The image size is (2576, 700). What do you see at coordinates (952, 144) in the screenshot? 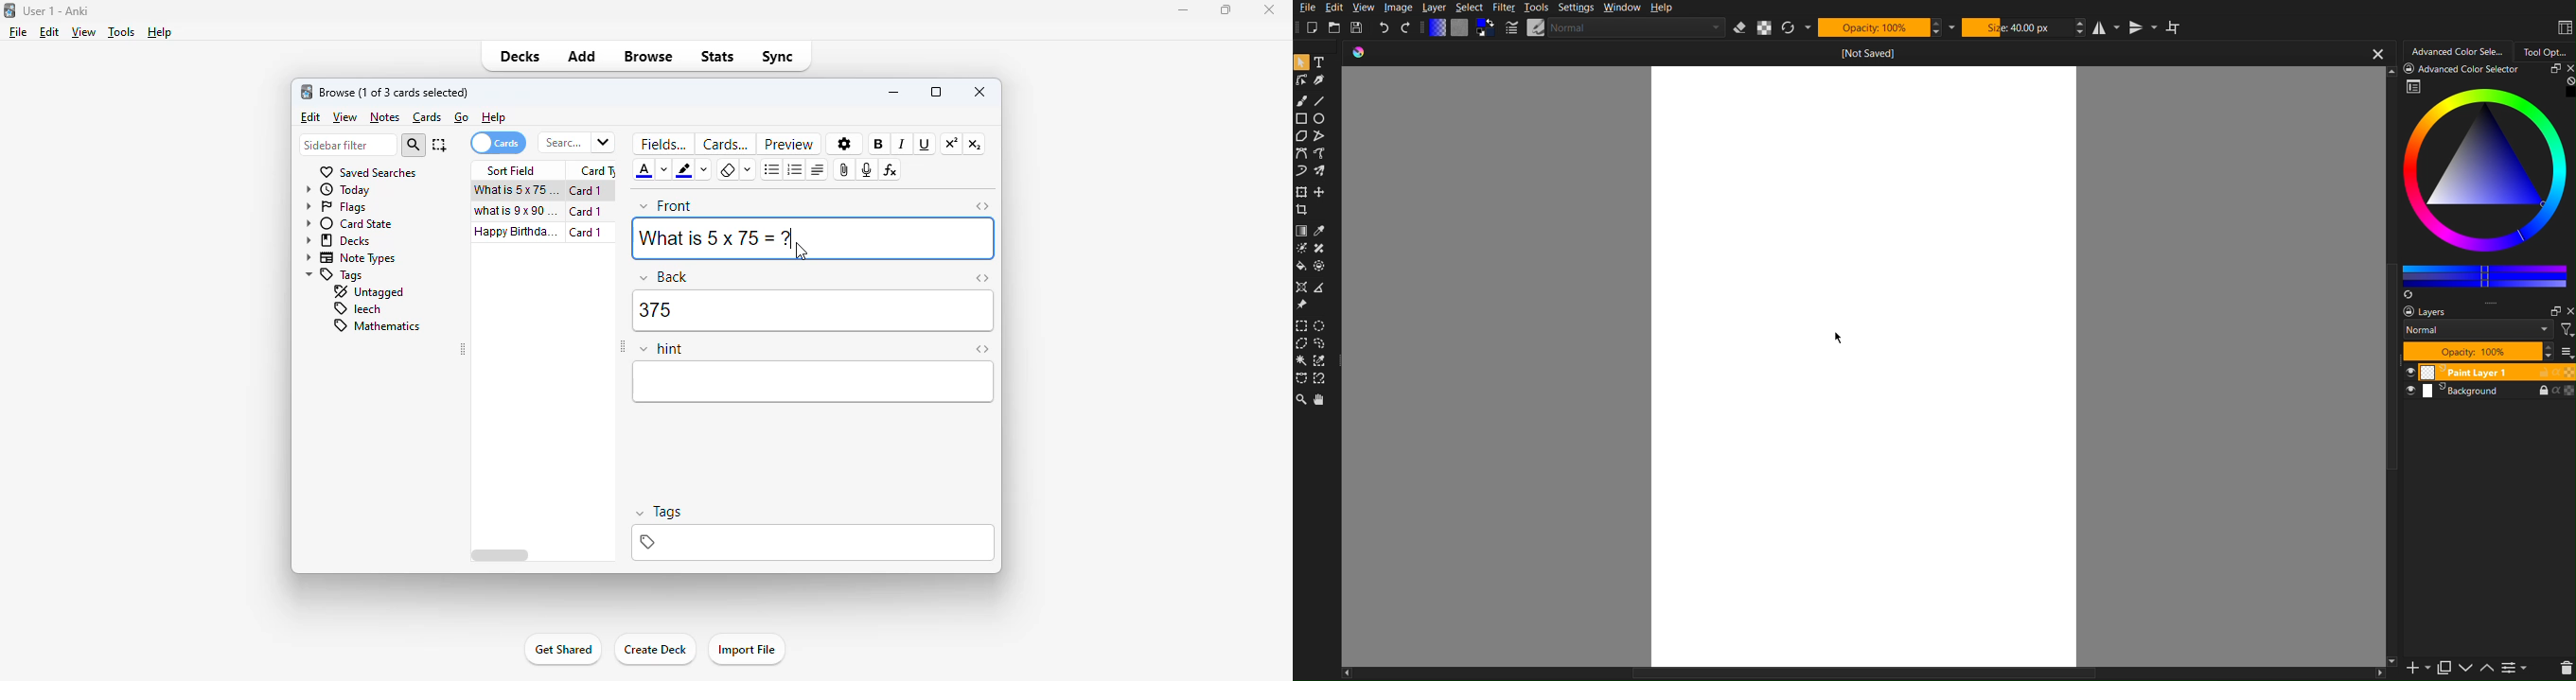
I see `superscript` at bounding box center [952, 144].